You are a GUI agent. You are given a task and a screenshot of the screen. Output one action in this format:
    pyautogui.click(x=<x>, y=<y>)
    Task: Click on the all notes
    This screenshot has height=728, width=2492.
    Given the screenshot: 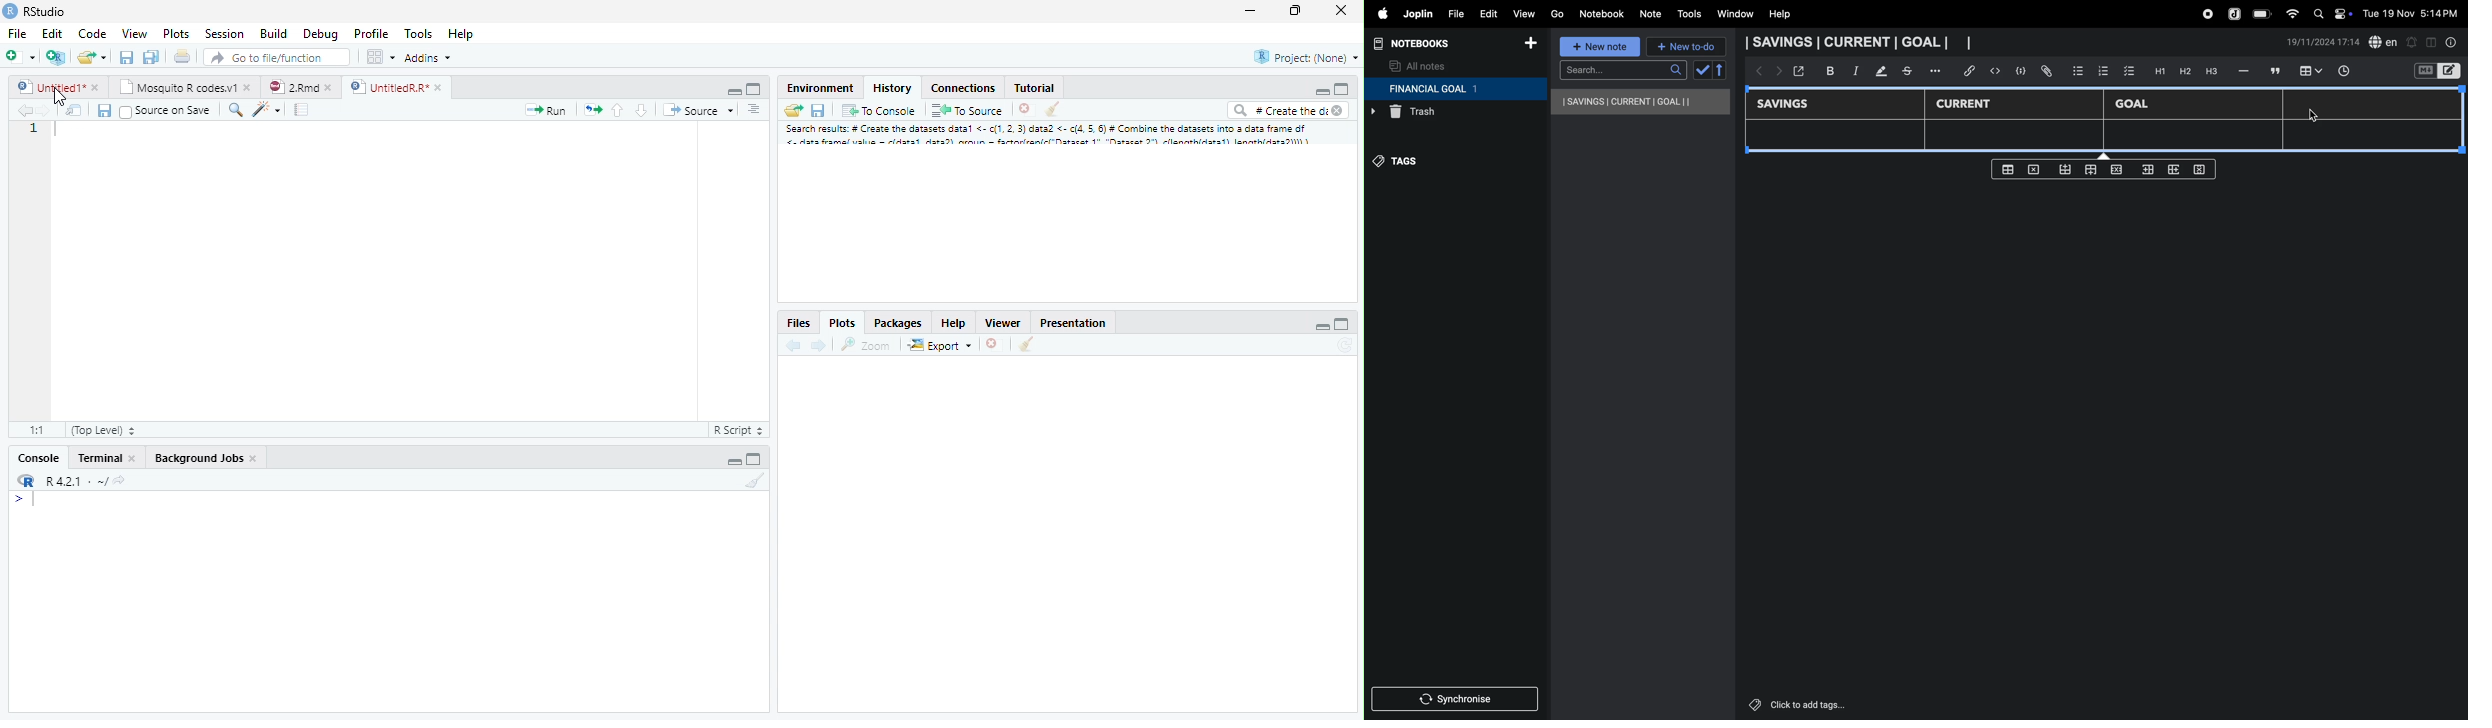 What is the action you would take?
    pyautogui.click(x=1418, y=65)
    